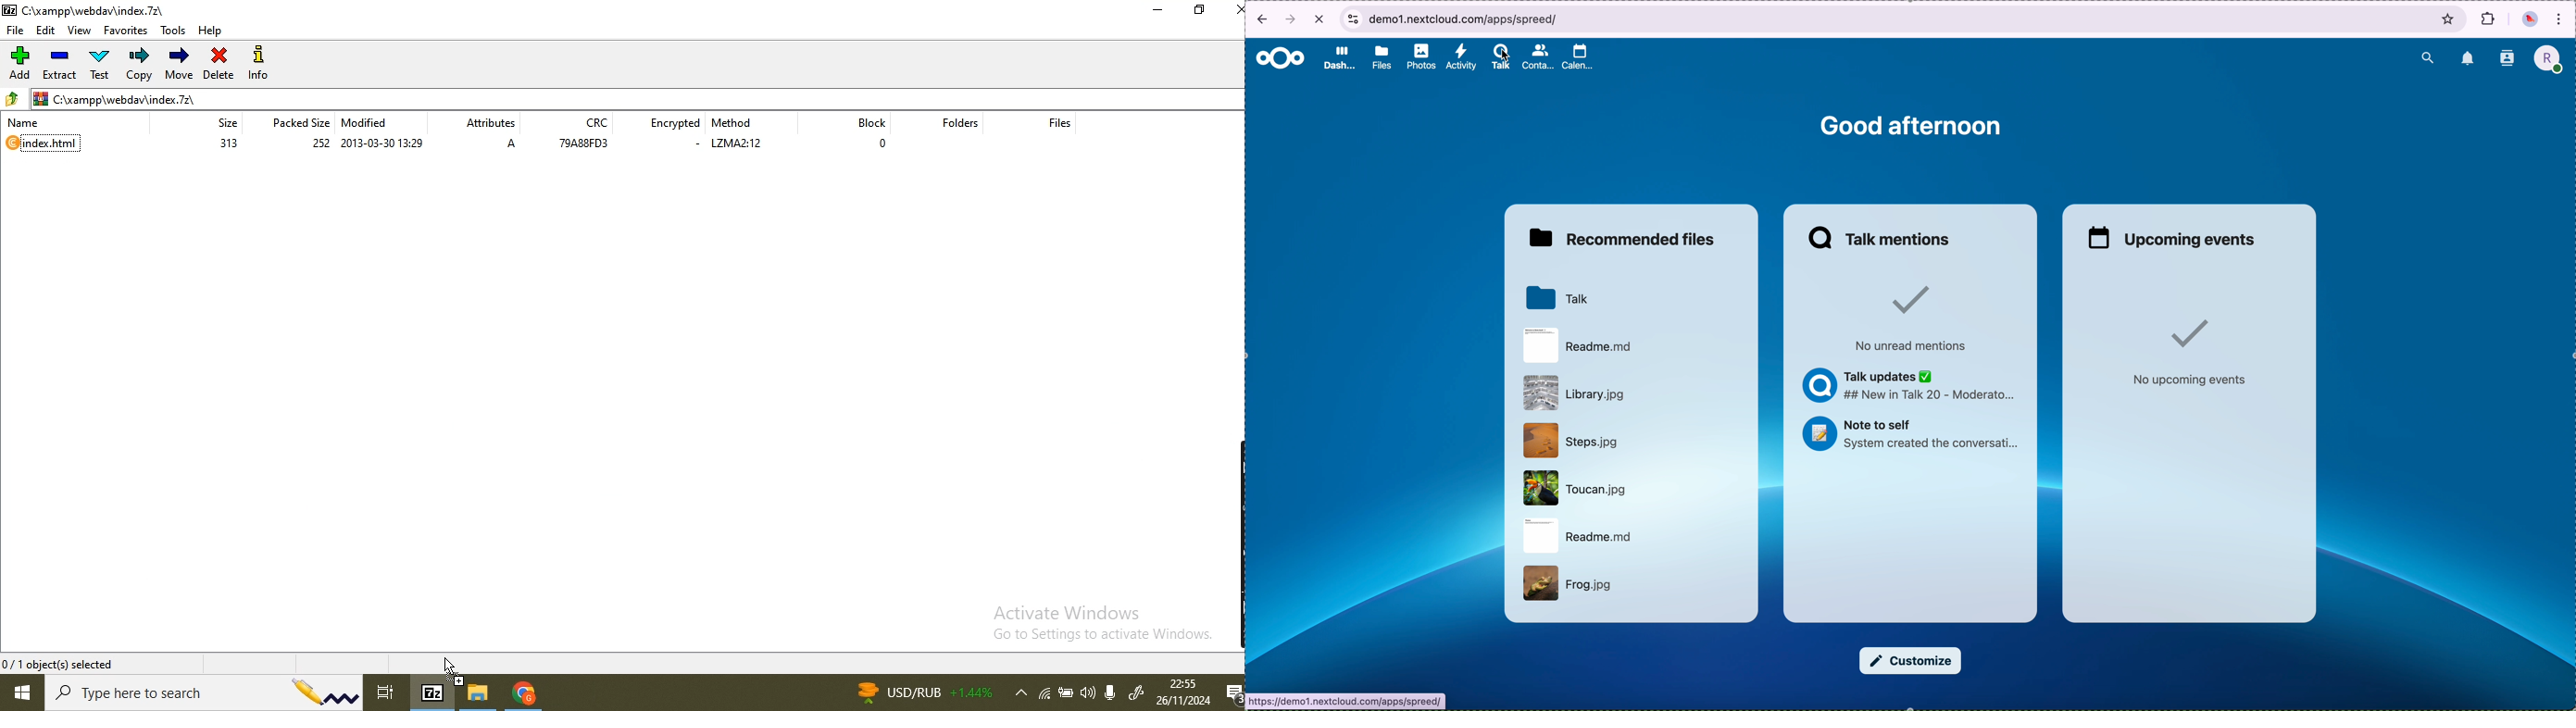 This screenshot has width=2576, height=728. I want to click on 79A88fD3, so click(586, 146).